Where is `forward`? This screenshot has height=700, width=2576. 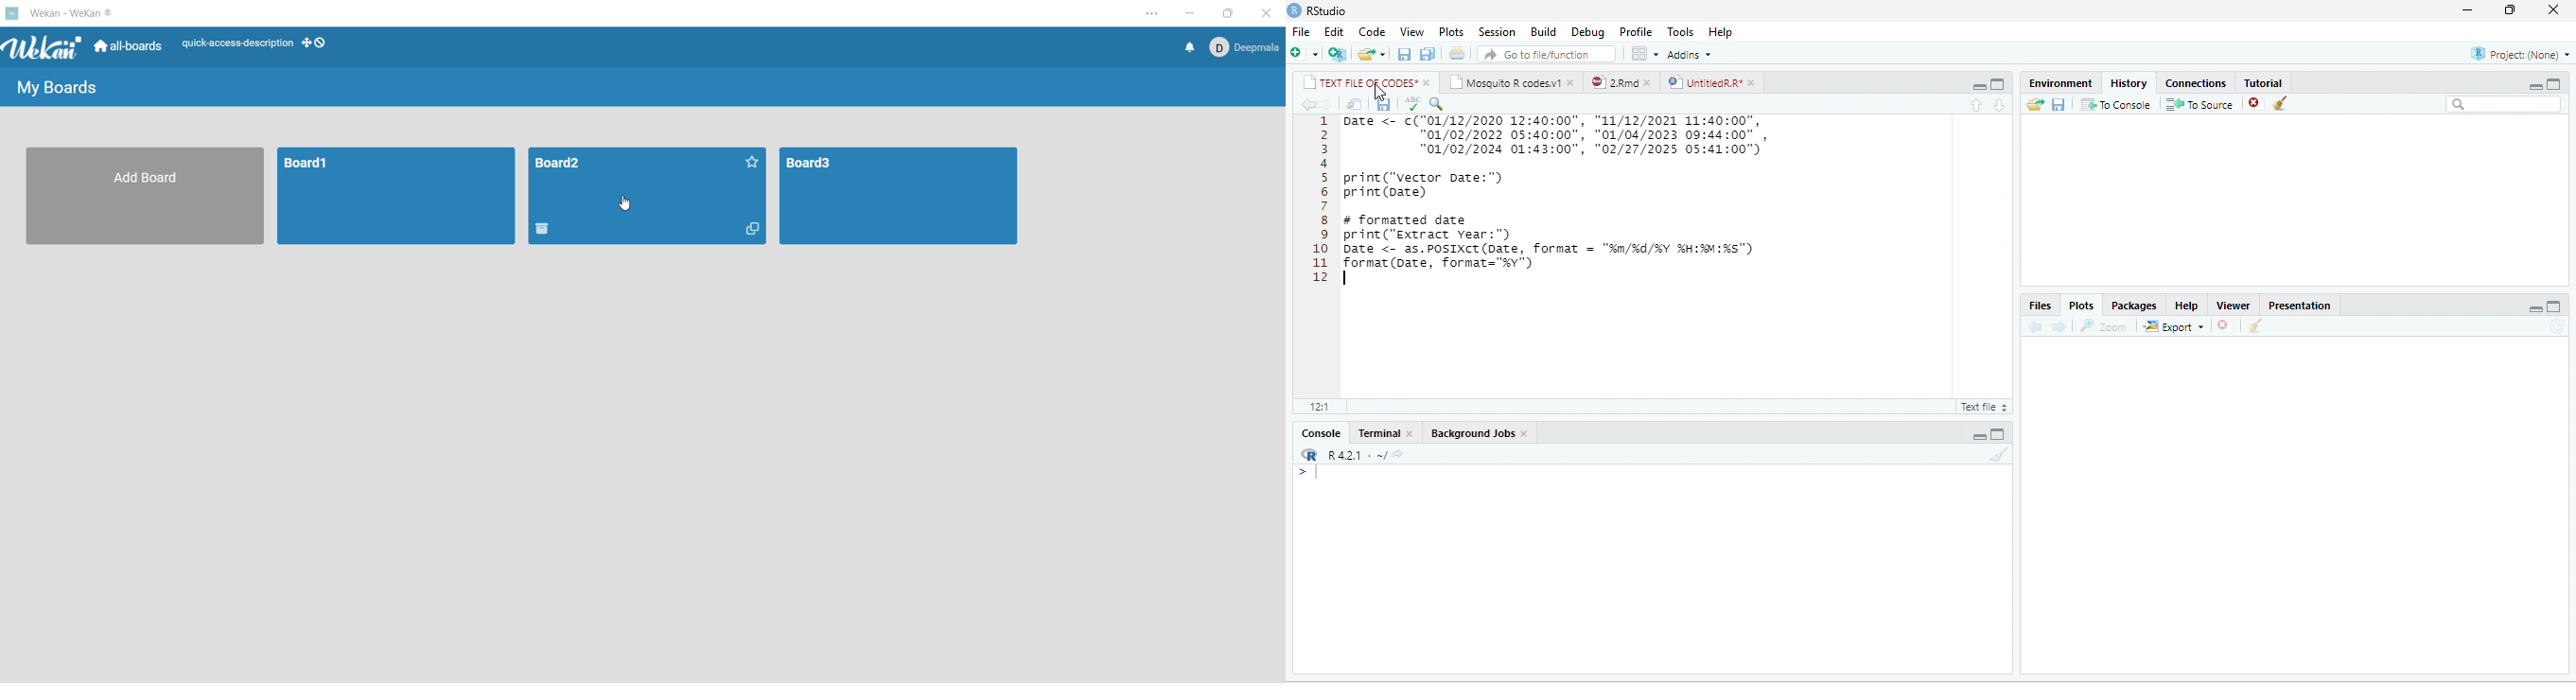
forward is located at coordinates (1326, 104).